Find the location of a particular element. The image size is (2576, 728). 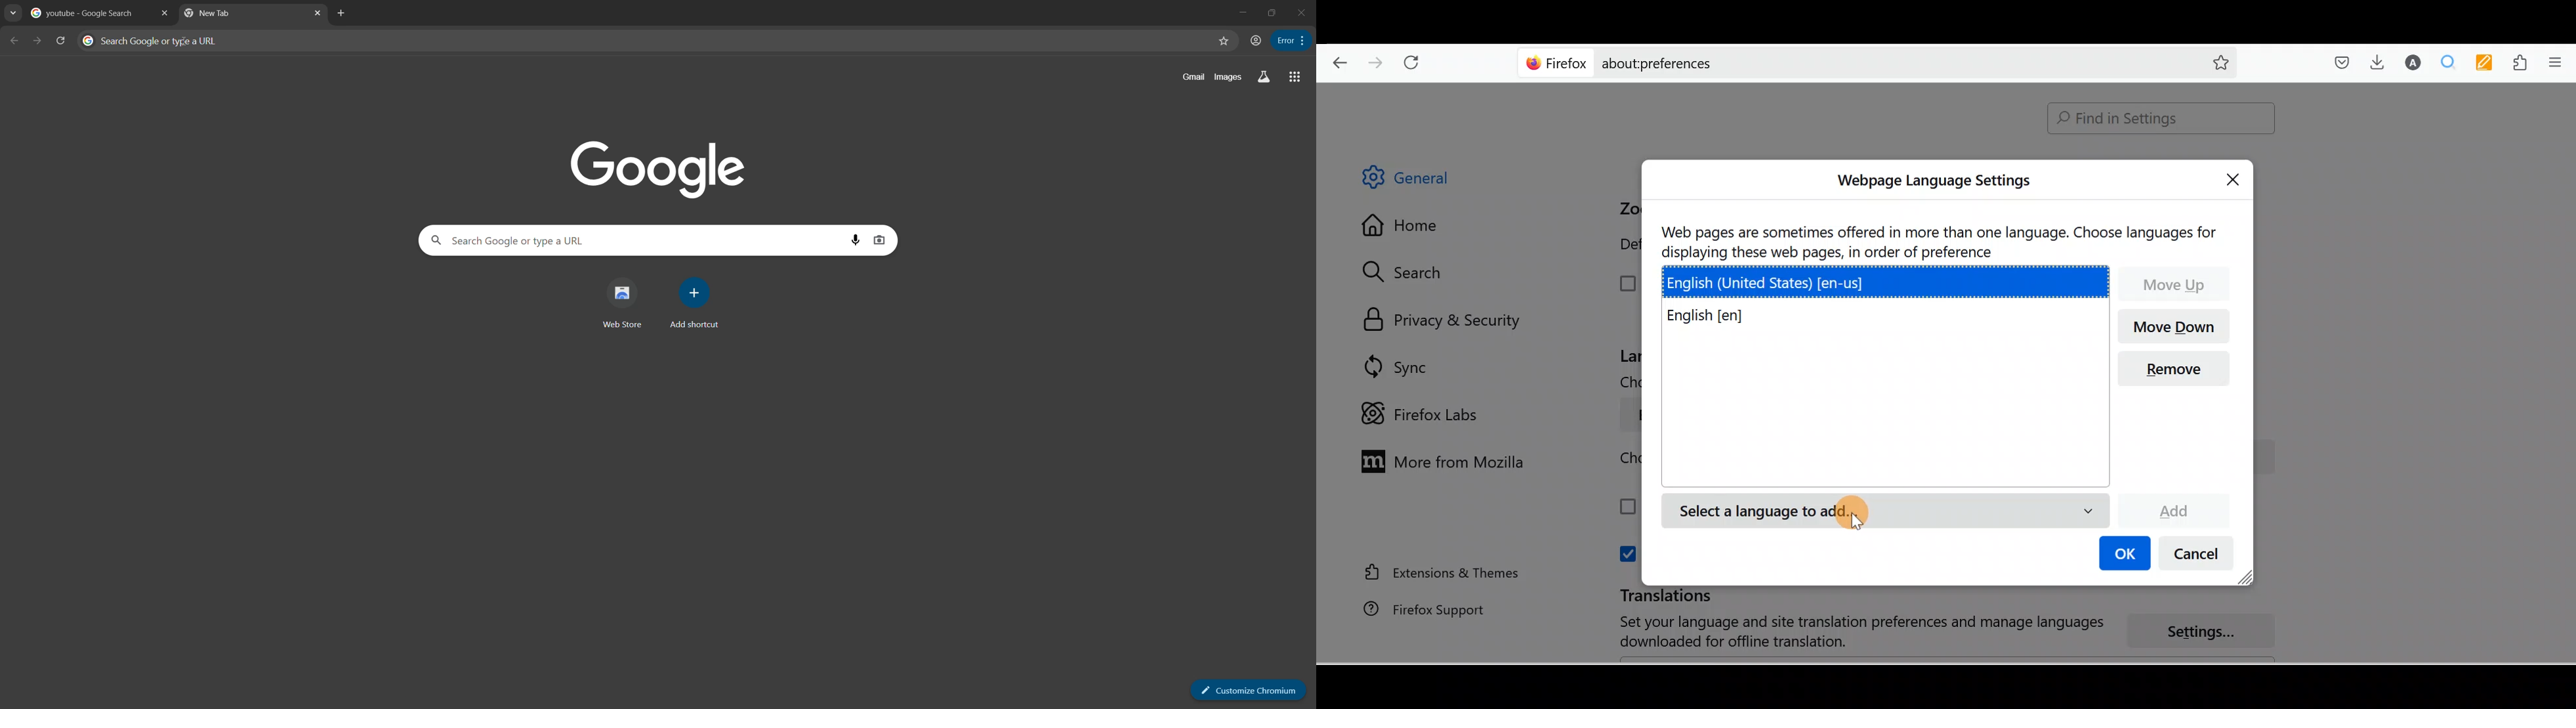

OK is located at coordinates (2123, 555).